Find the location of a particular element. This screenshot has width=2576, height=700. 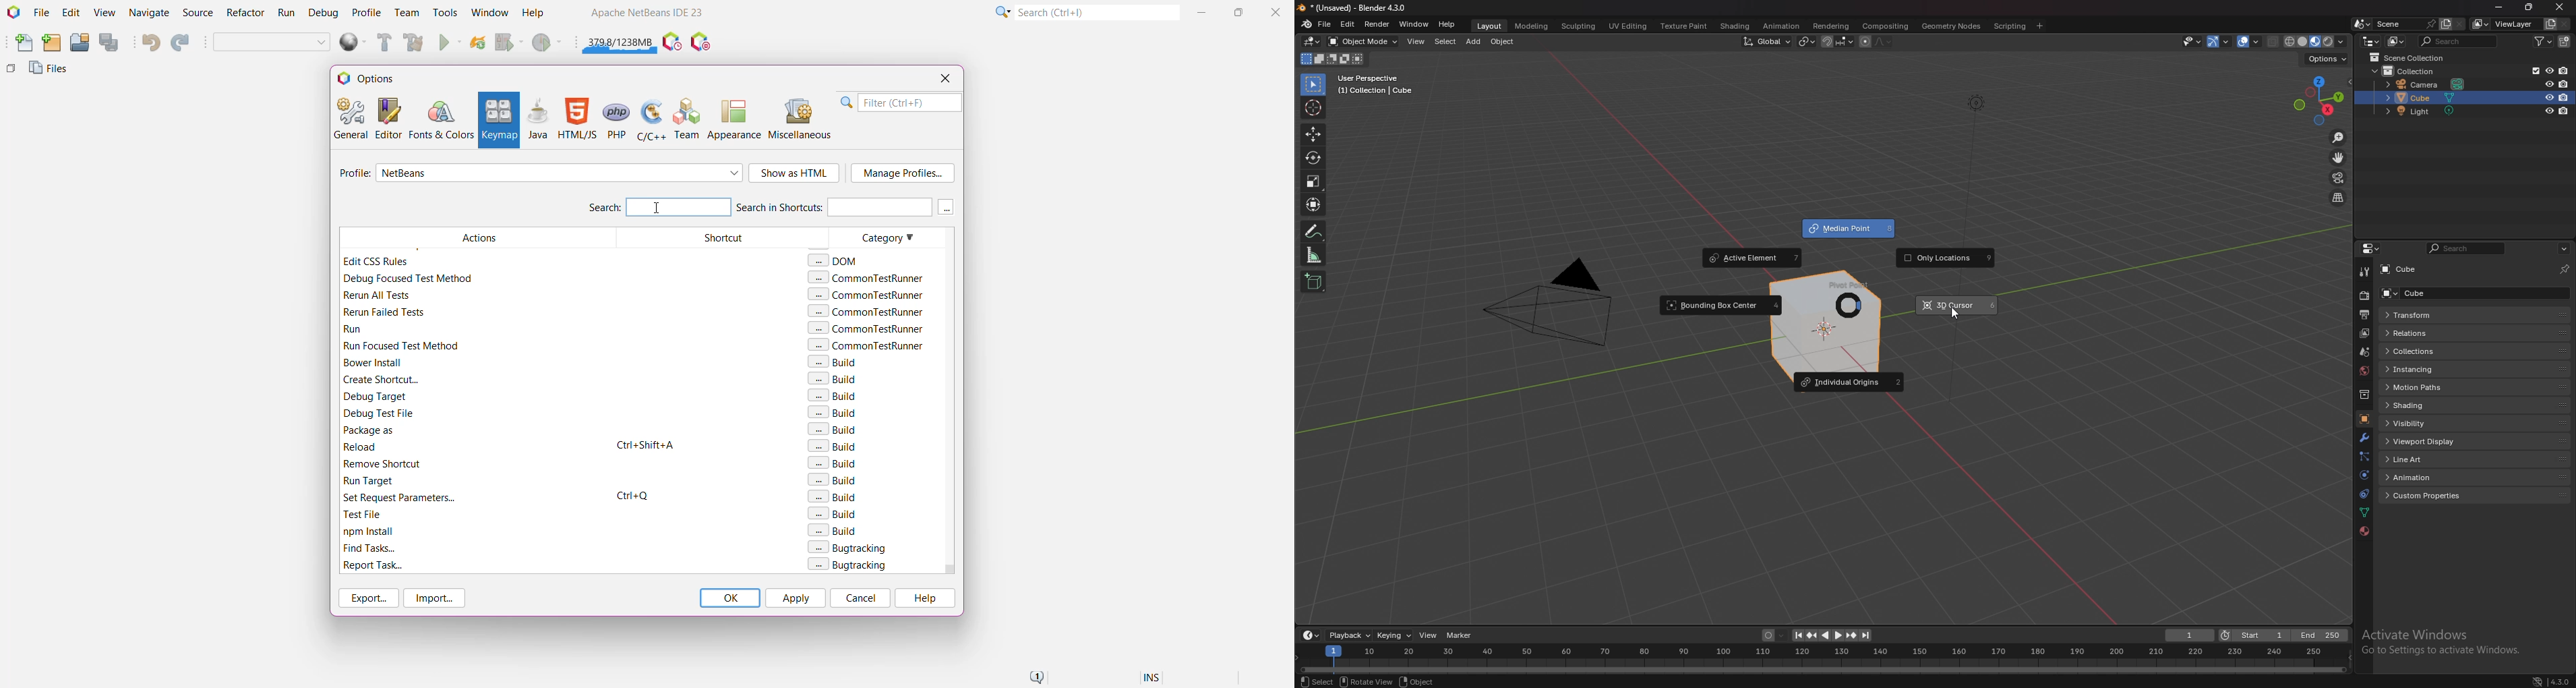

disable in renders is located at coordinates (2565, 111).